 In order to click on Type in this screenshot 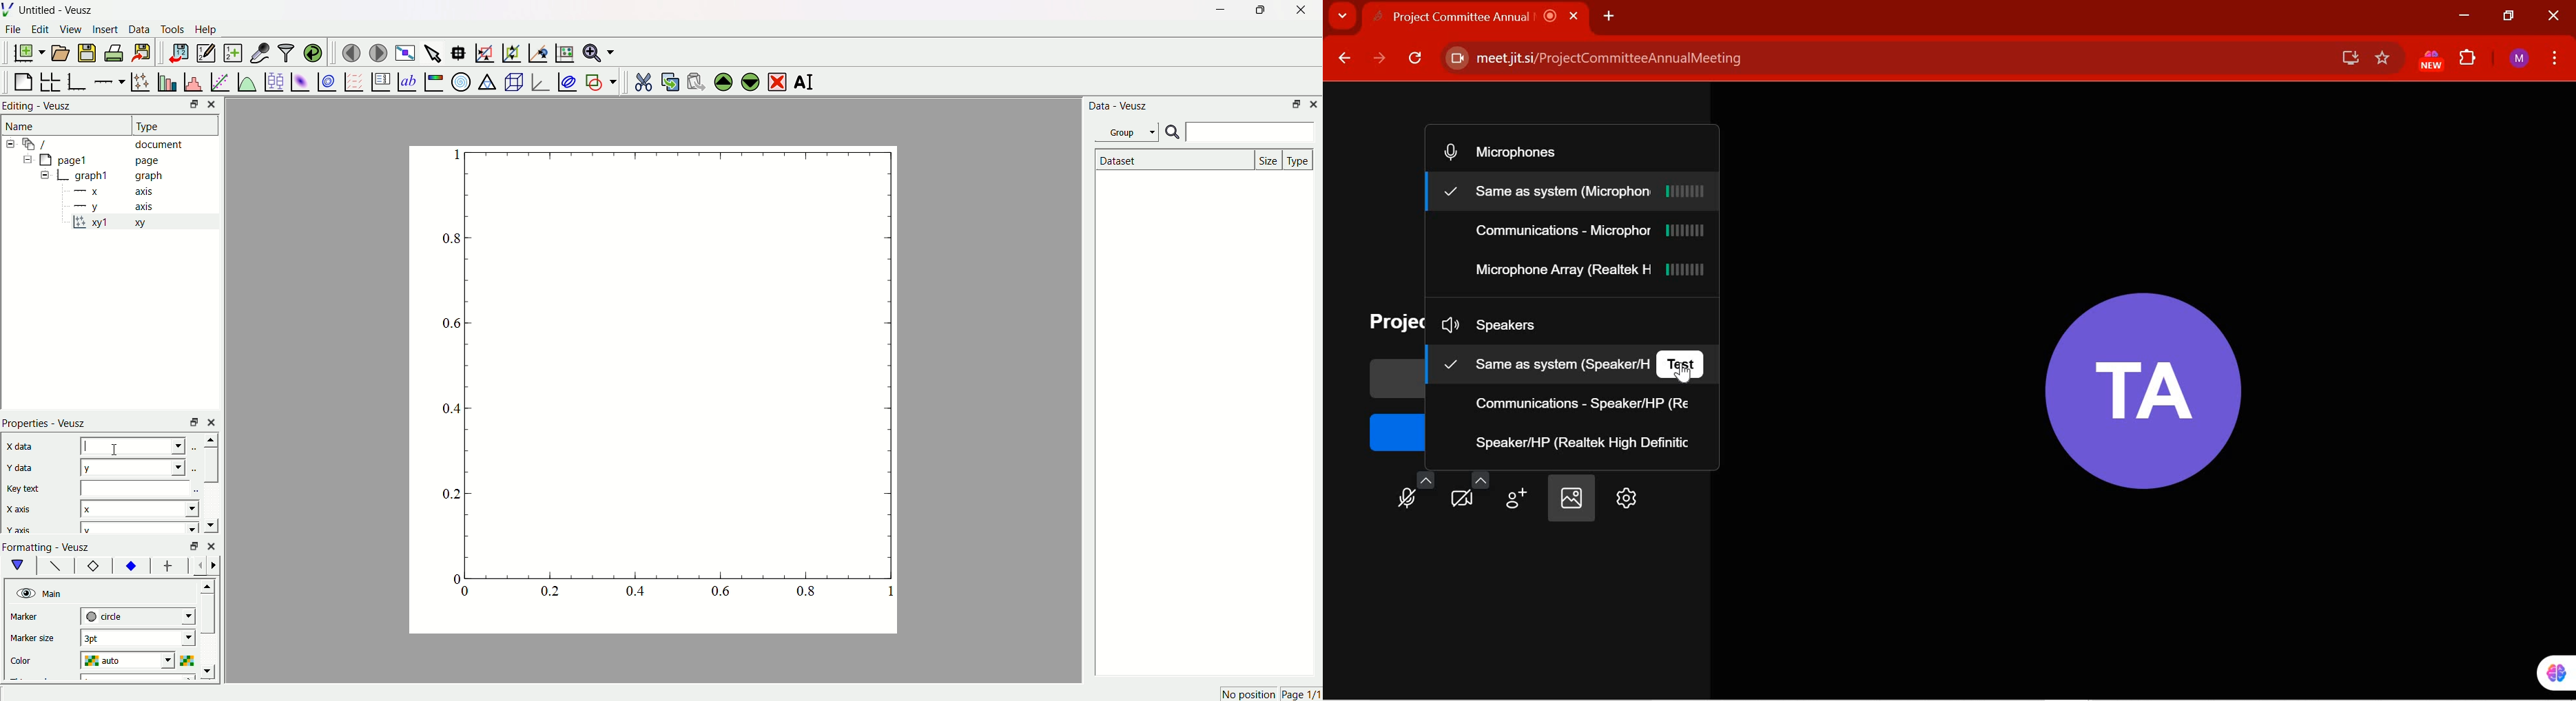, I will do `click(169, 125)`.